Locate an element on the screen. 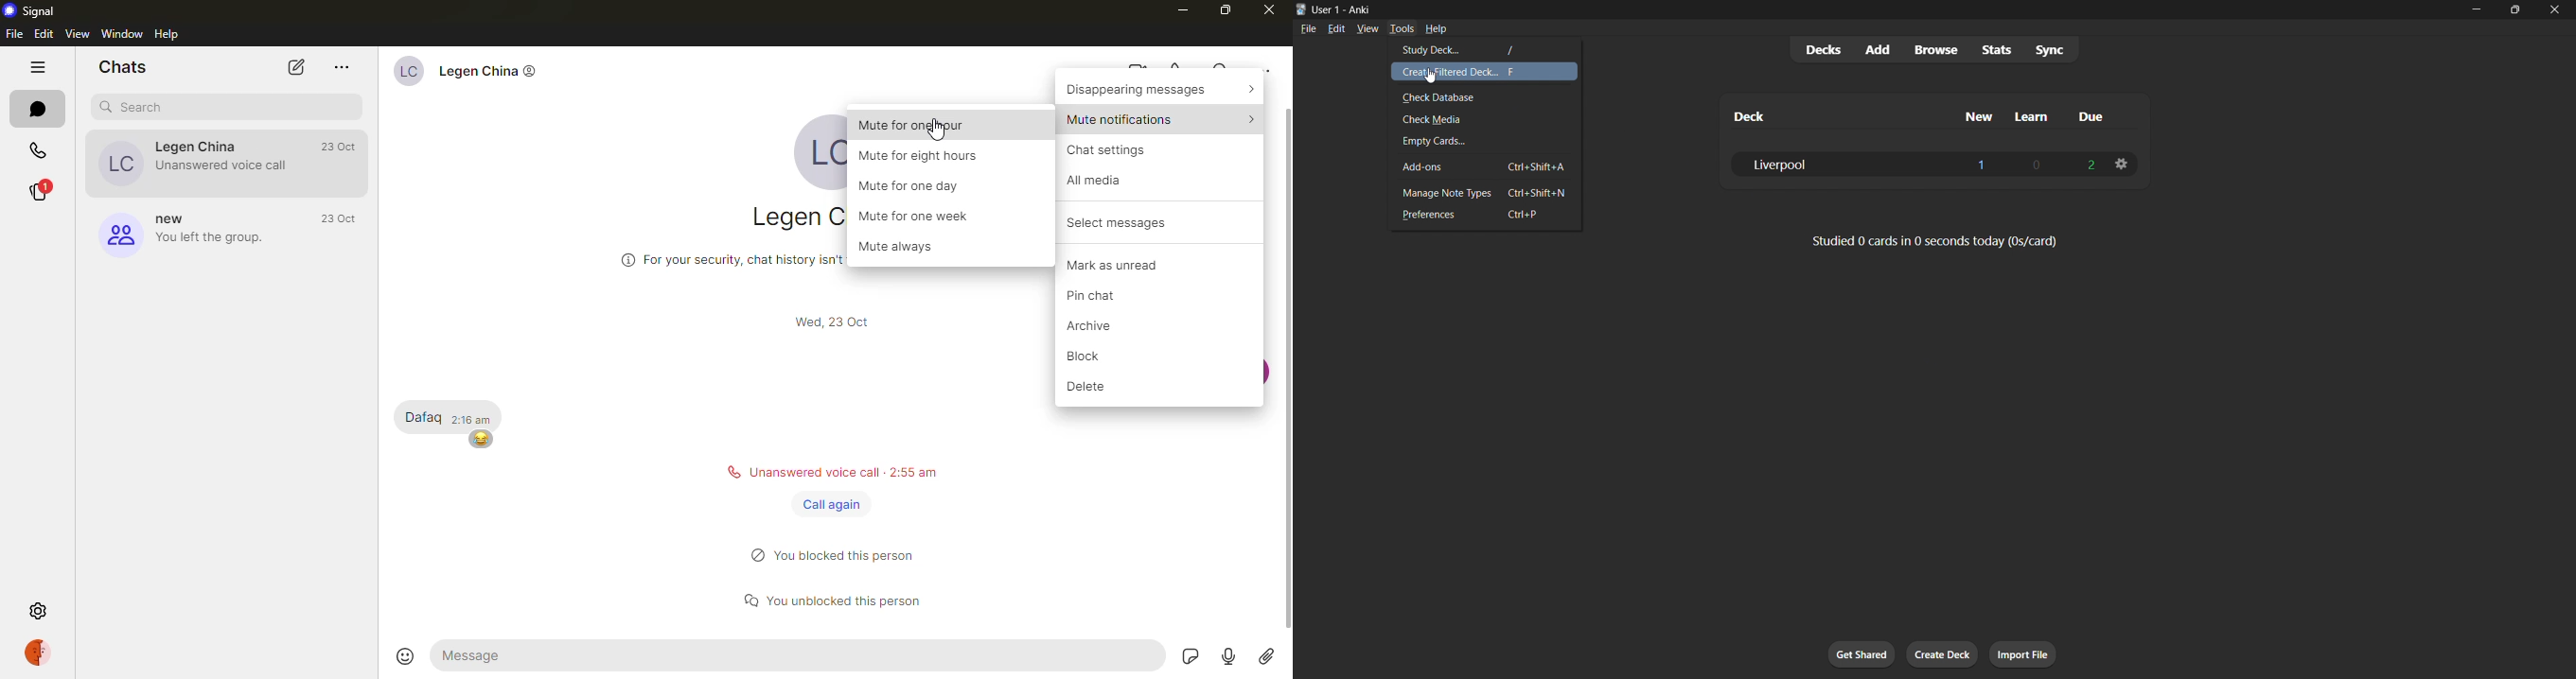 Image resolution: width=2576 pixels, height=700 pixels. liverpool deck options is located at coordinates (2122, 164).